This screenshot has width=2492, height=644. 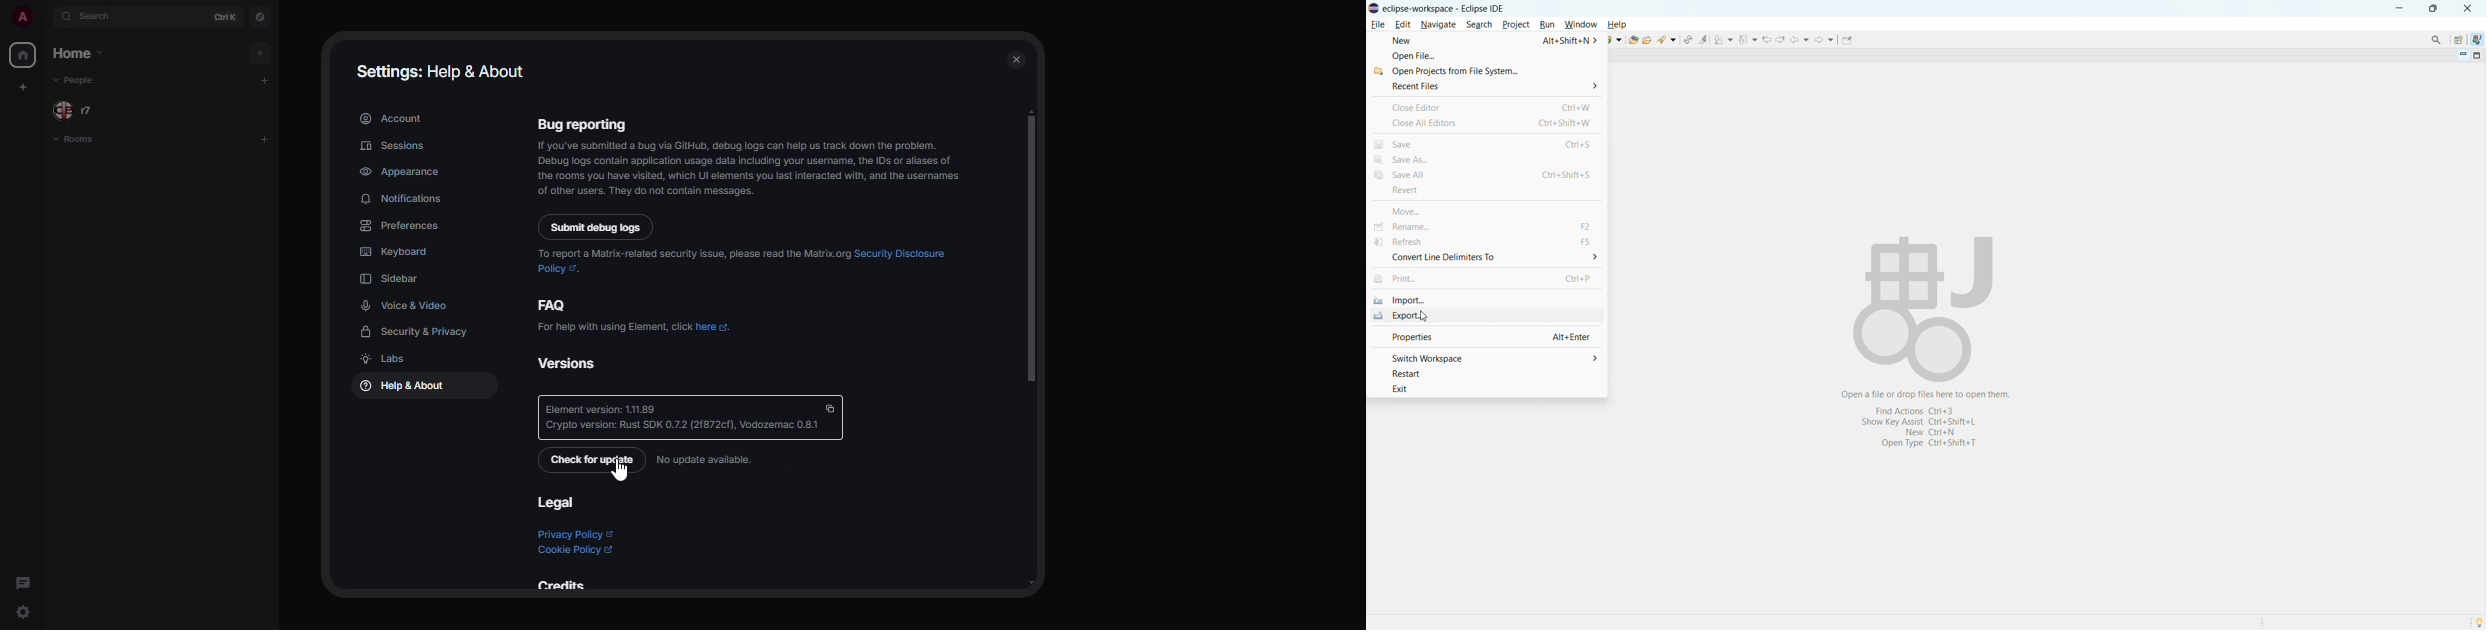 I want to click on navigator, so click(x=259, y=14).